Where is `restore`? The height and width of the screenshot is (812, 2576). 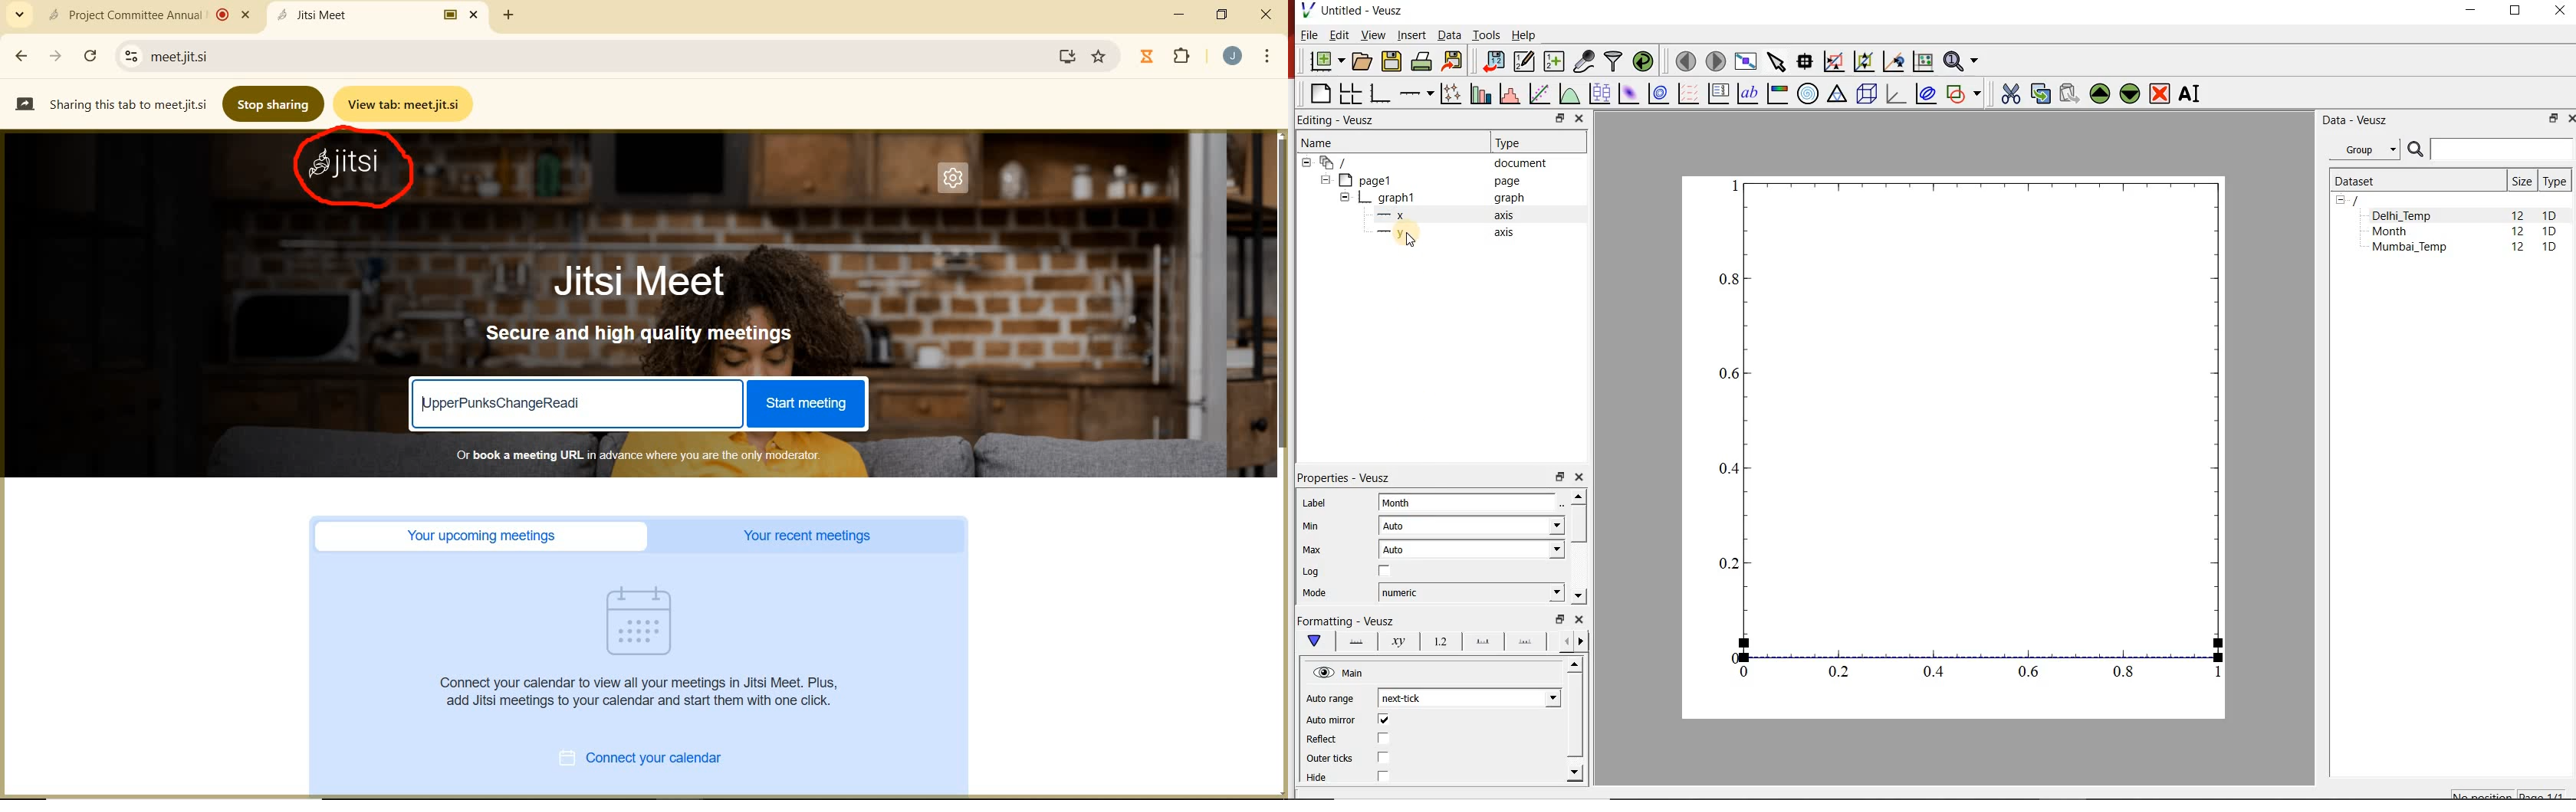
restore is located at coordinates (1559, 476).